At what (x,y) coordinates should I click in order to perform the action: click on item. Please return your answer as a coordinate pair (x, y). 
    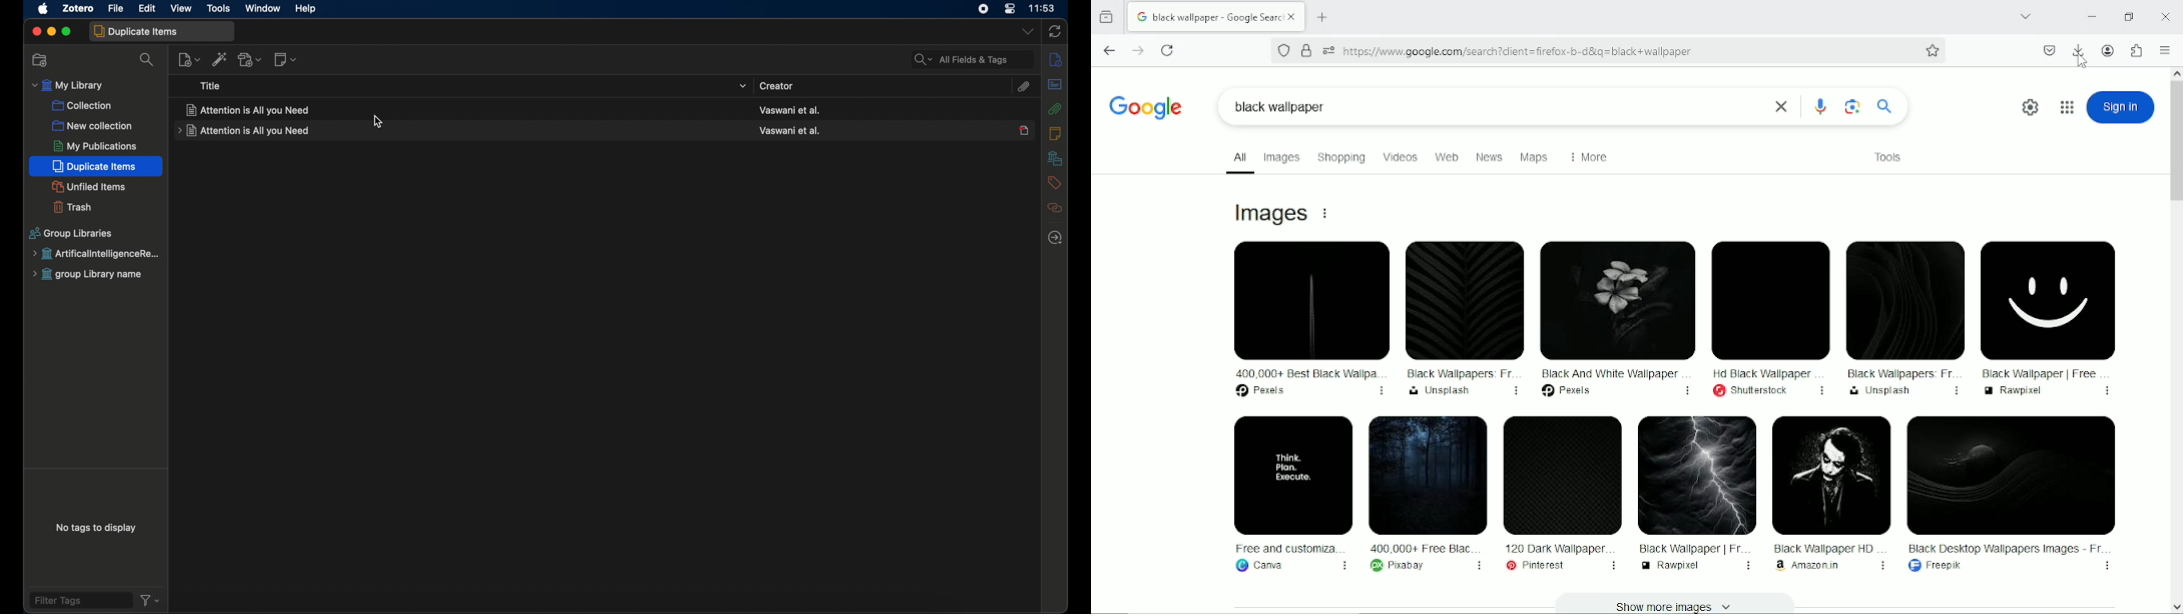
    Looking at the image, I should click on (1023, 131).